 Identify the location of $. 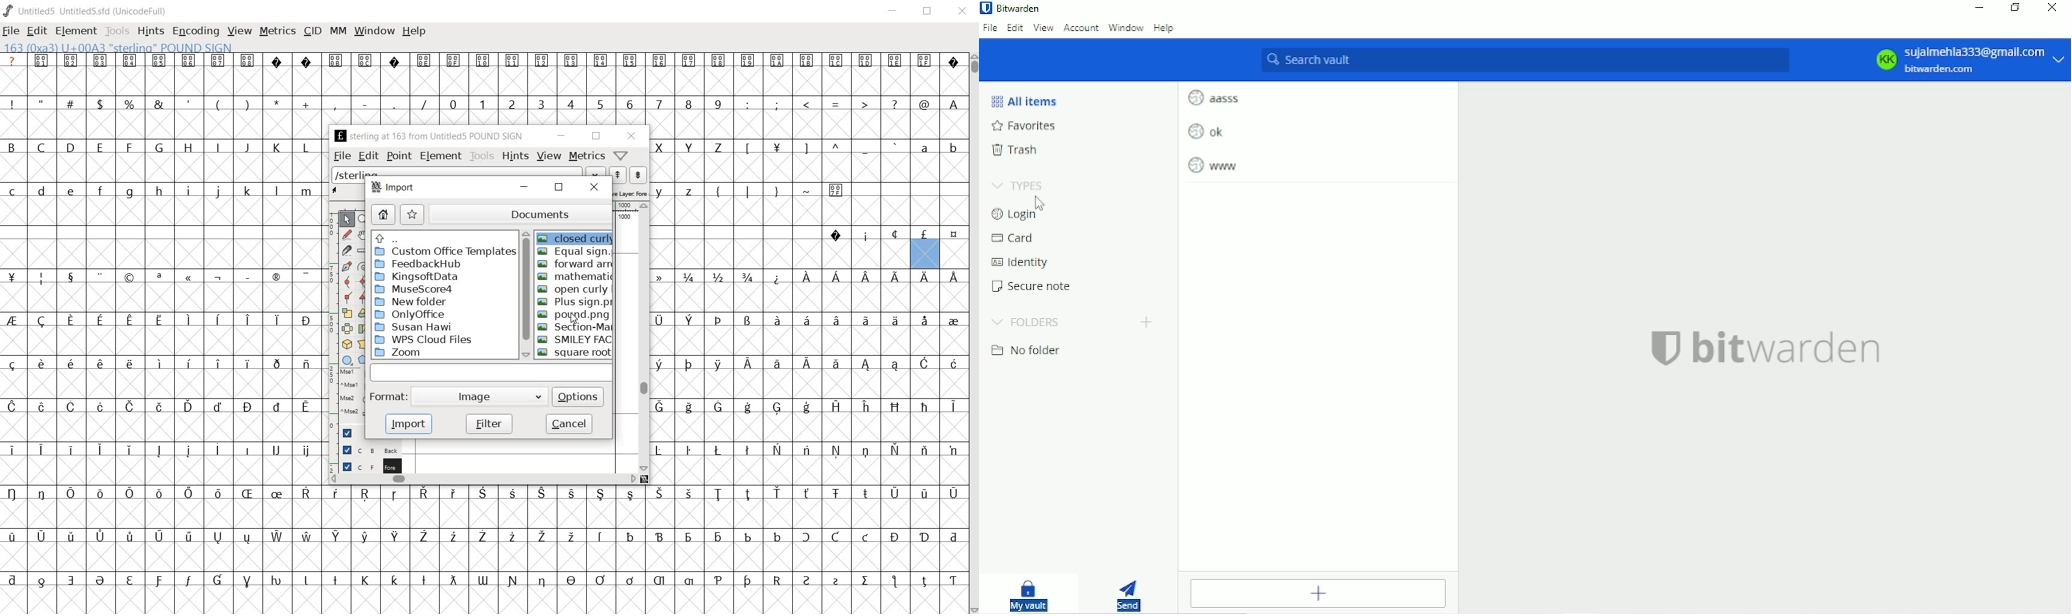
(102, 104).